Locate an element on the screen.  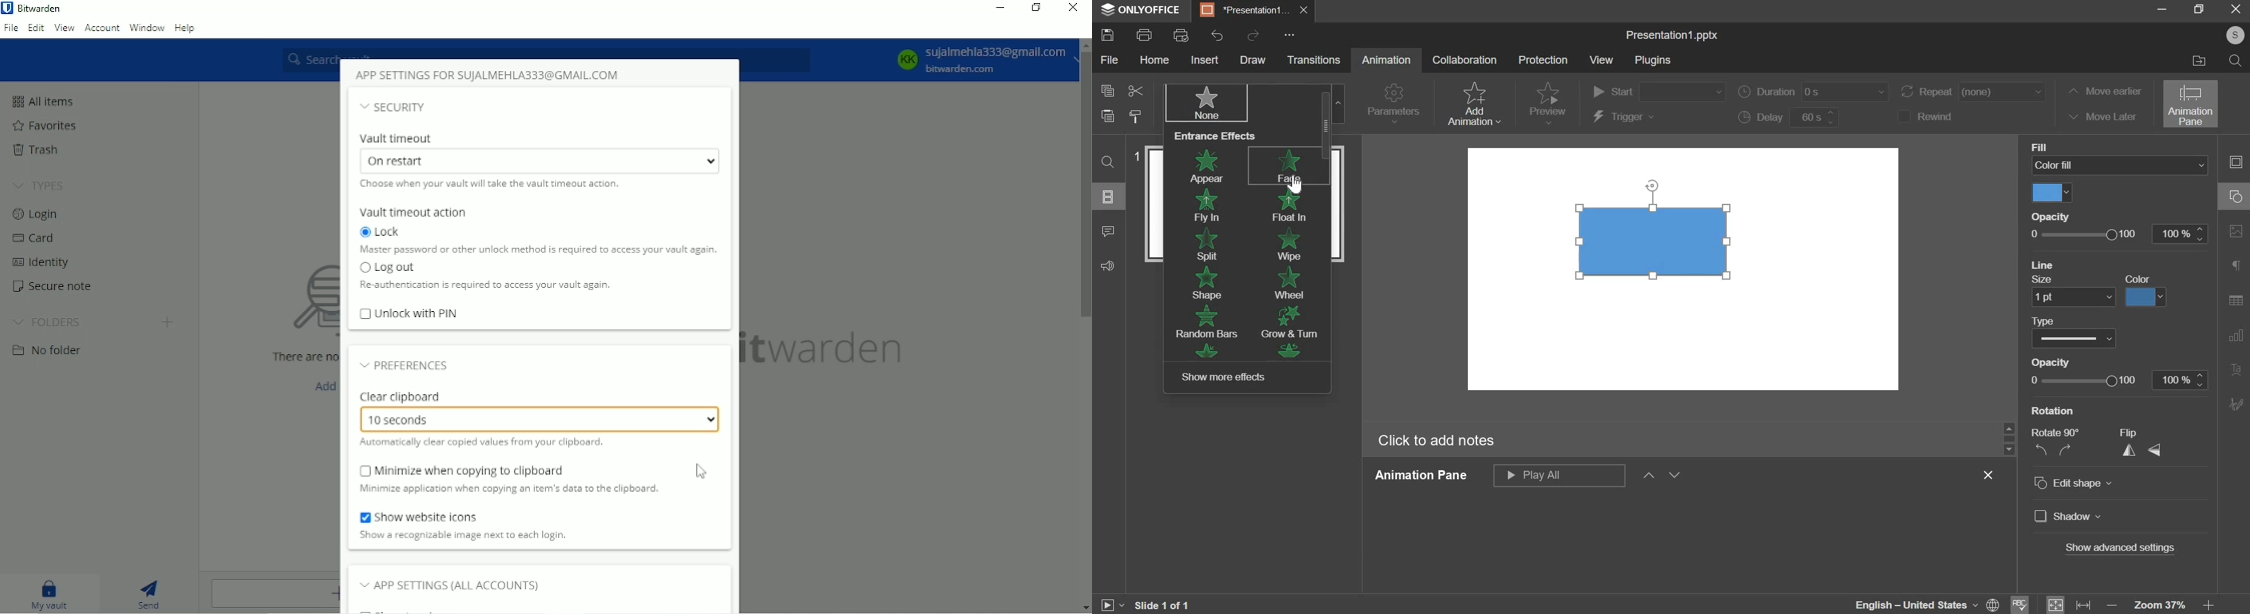
icon is located at coordinates (1204, 351).